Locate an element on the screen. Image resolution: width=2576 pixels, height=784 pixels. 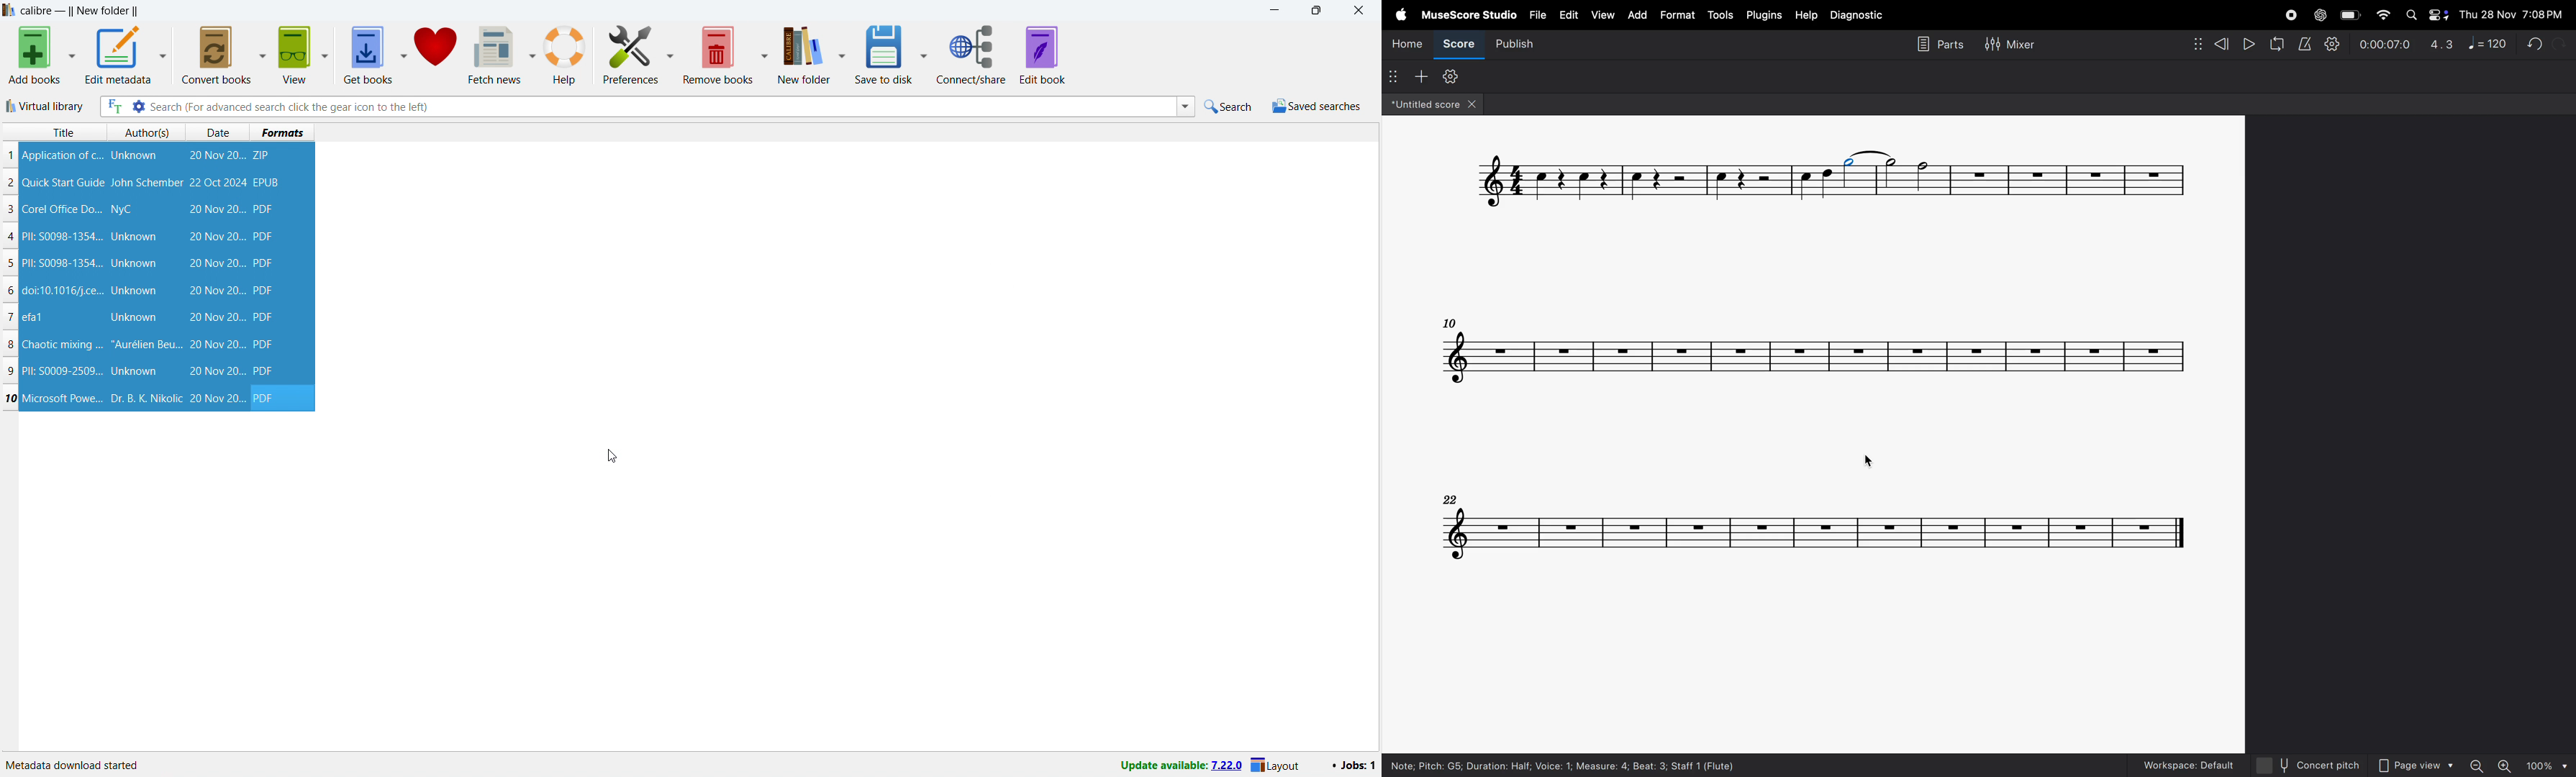
score is located at coordinates (1457, 46).